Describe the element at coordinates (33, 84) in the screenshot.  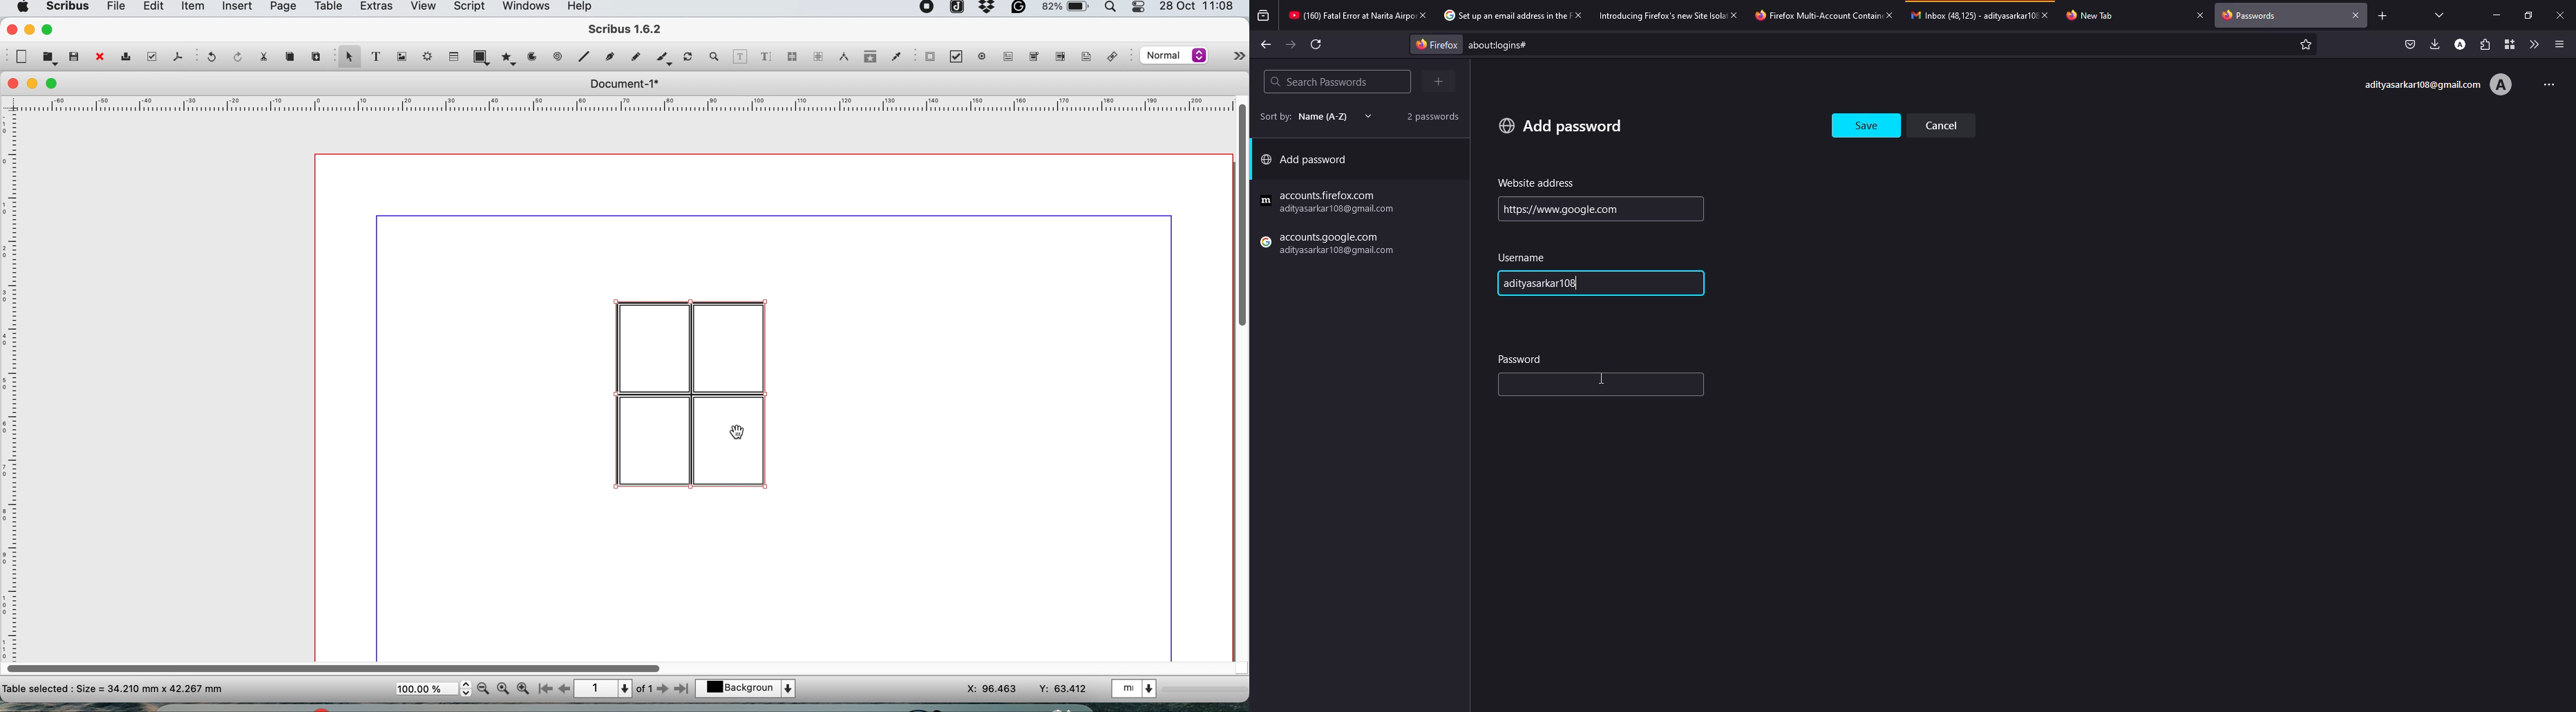
I see `minimise` at that location.